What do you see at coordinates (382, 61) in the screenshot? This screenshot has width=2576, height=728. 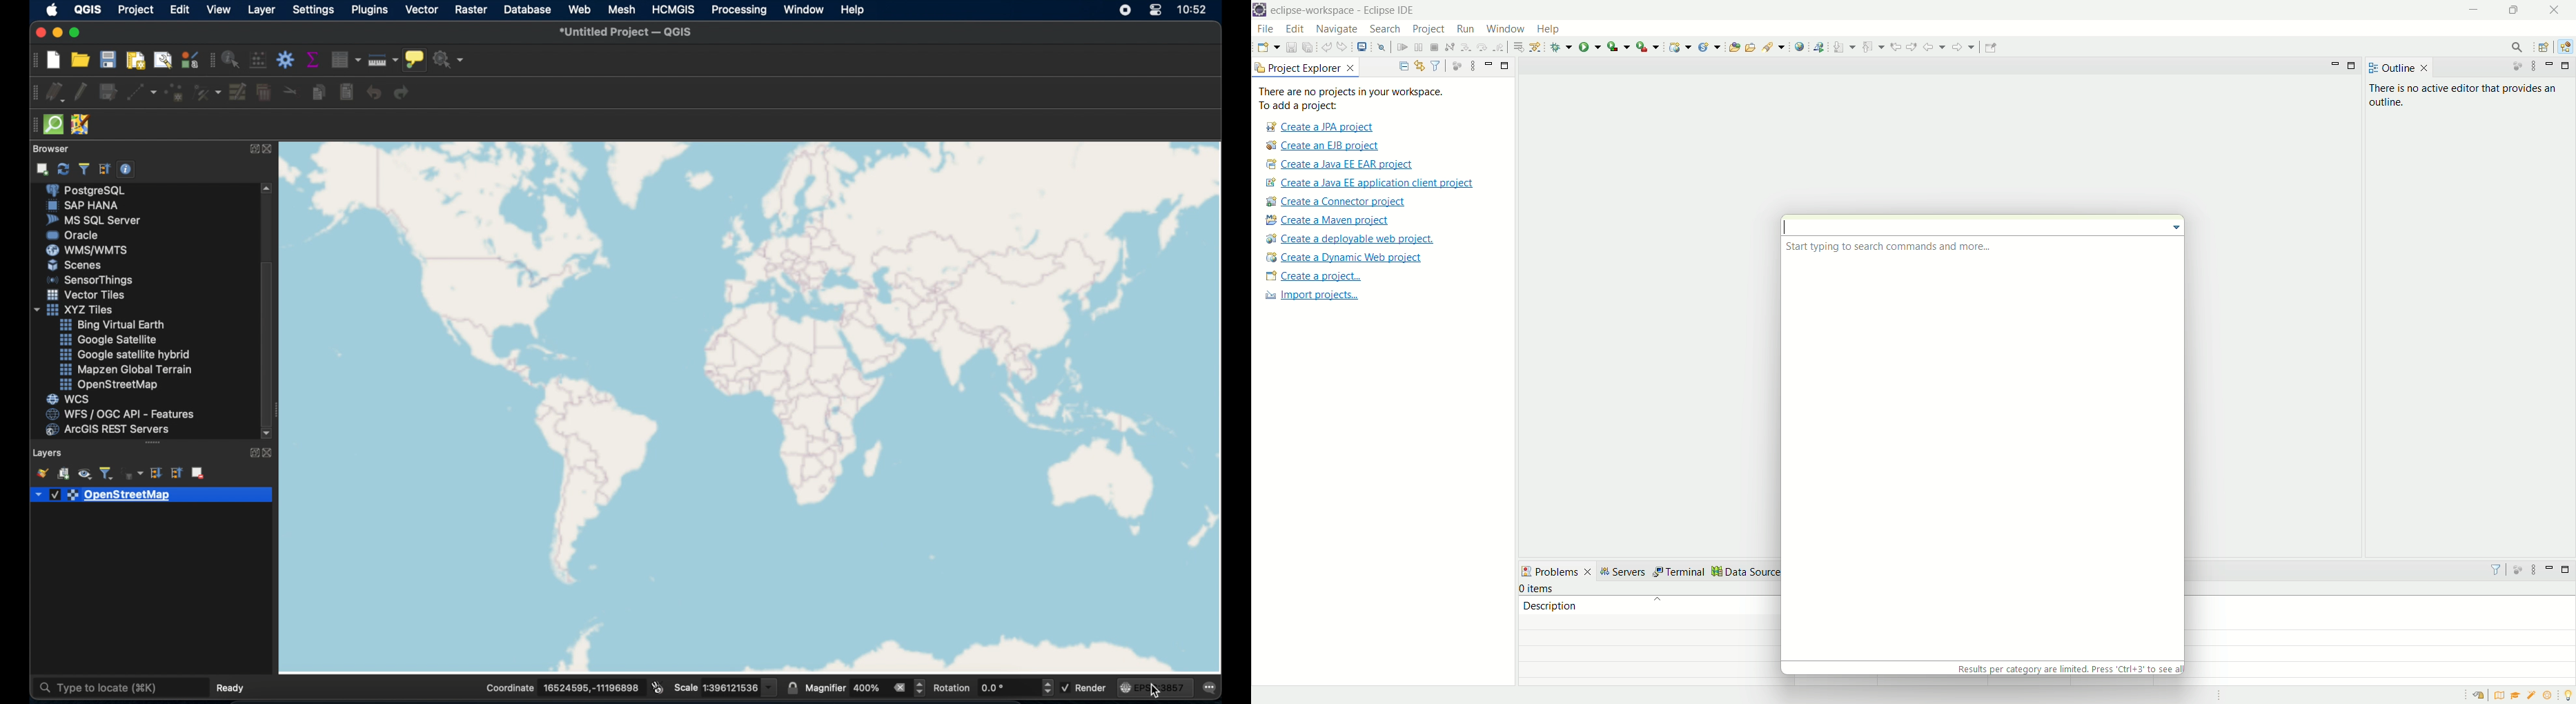 I see `measure line` at bounding box center [382, 61].